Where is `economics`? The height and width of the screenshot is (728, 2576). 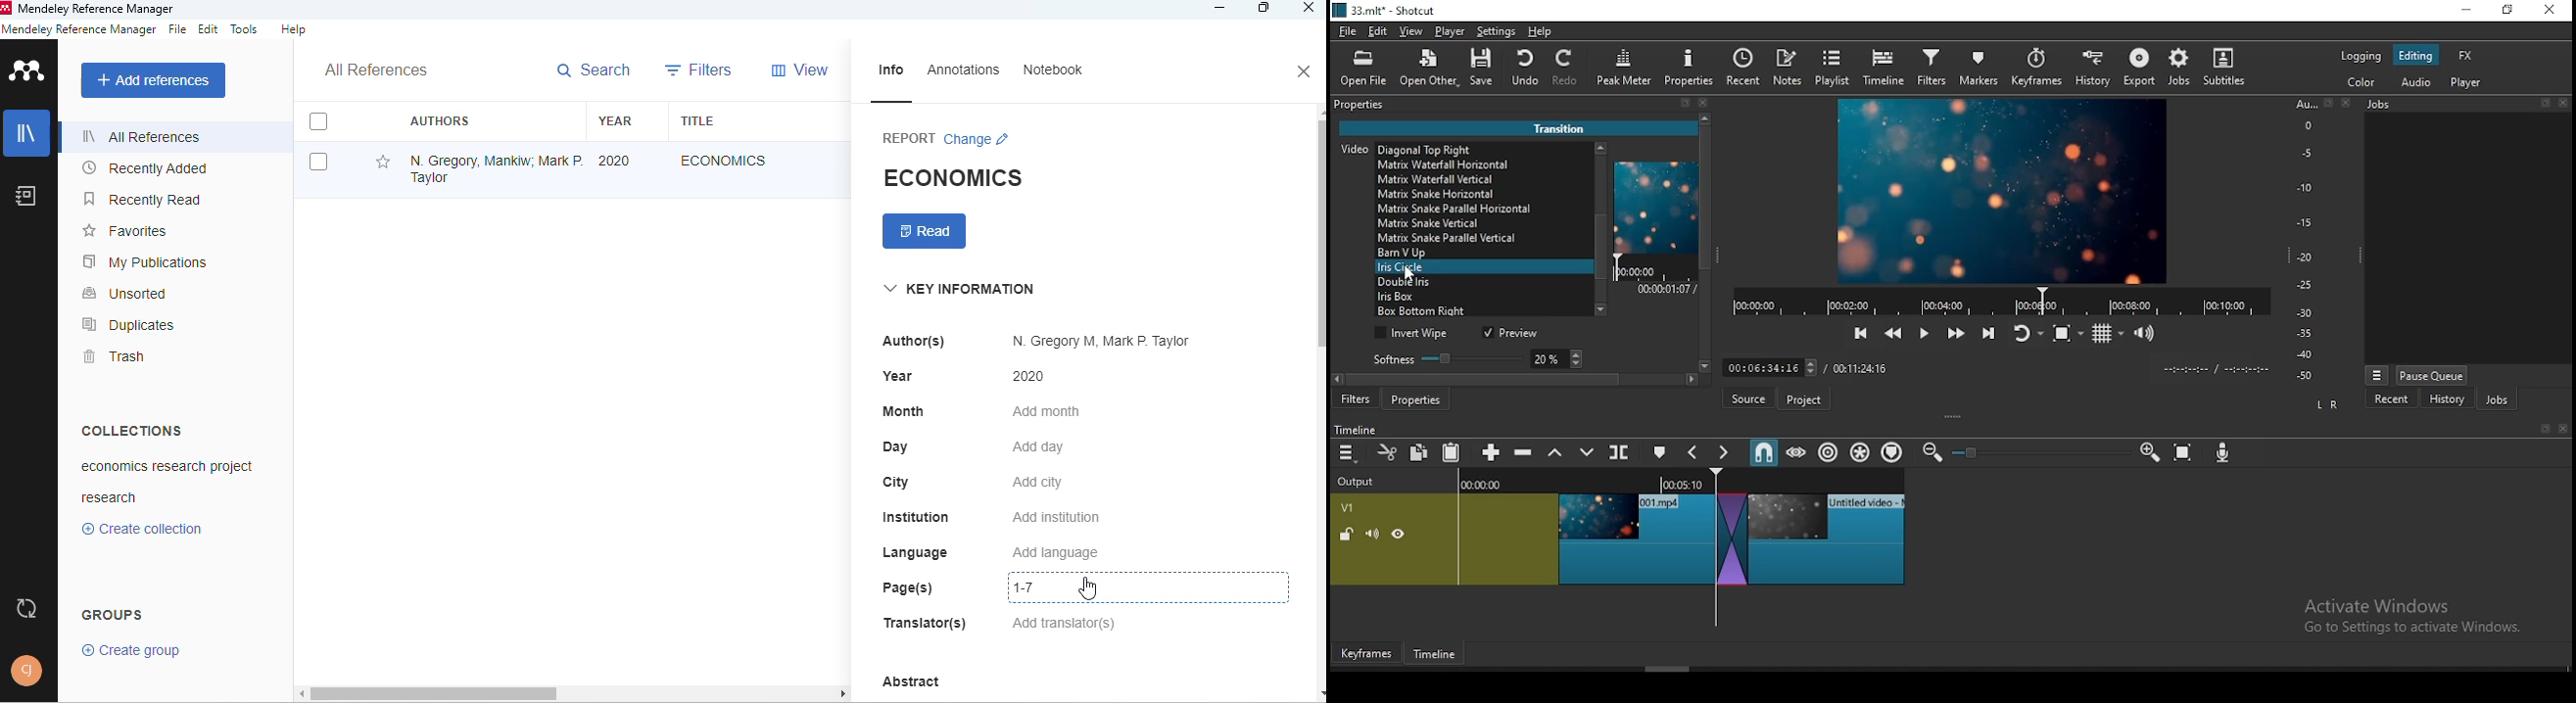
economics is located at coordinates (724, 161).